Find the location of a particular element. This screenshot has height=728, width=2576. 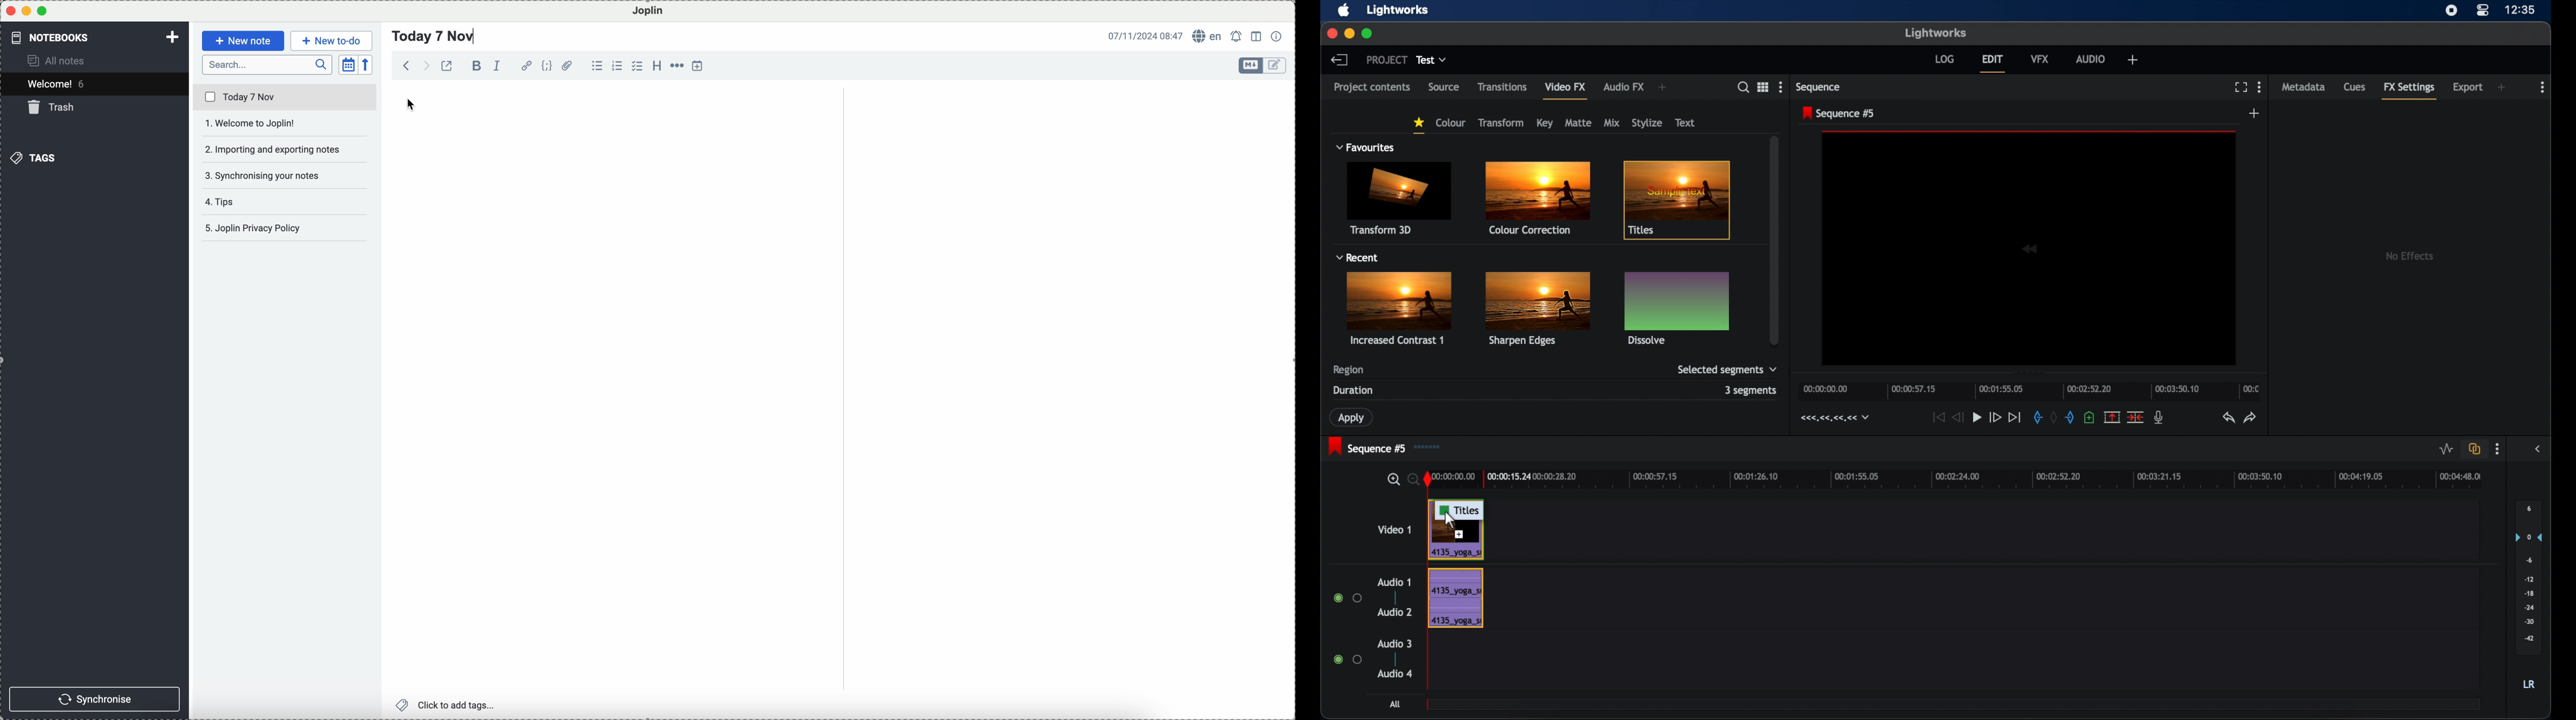

add new notebook is located at coordinates (173, 38).